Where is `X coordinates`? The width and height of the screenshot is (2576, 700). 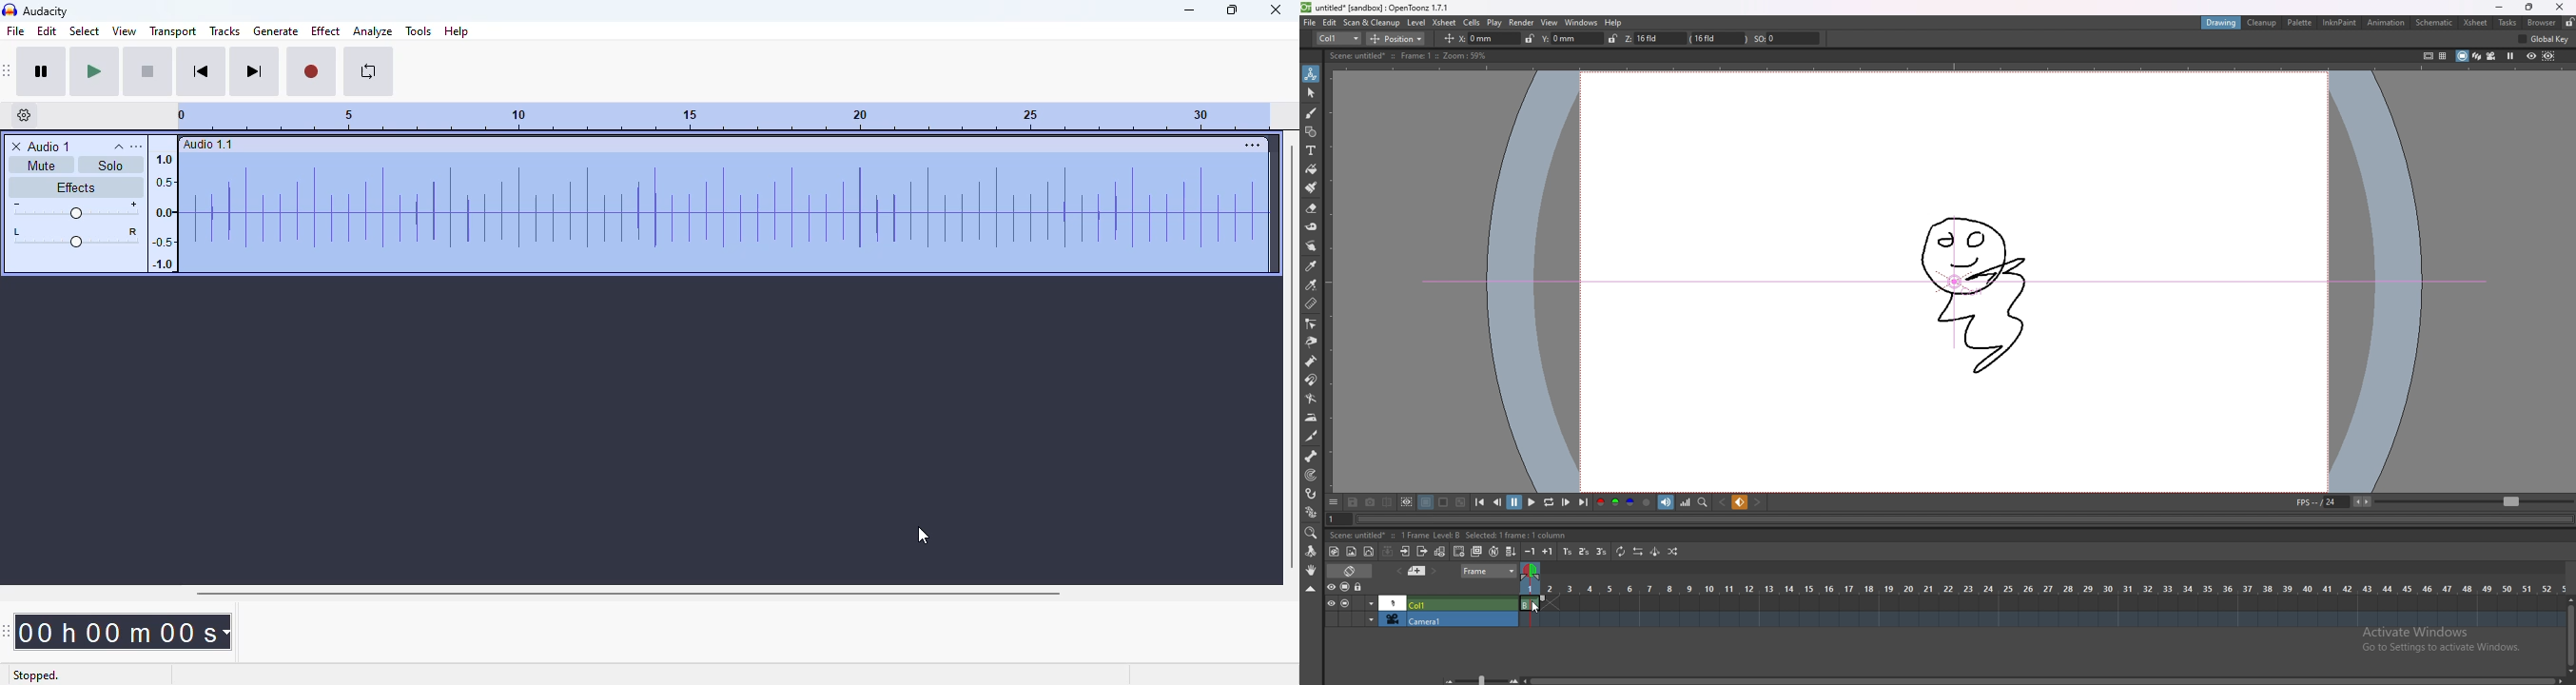 X coordinates is located at coordinates (1471, 38).